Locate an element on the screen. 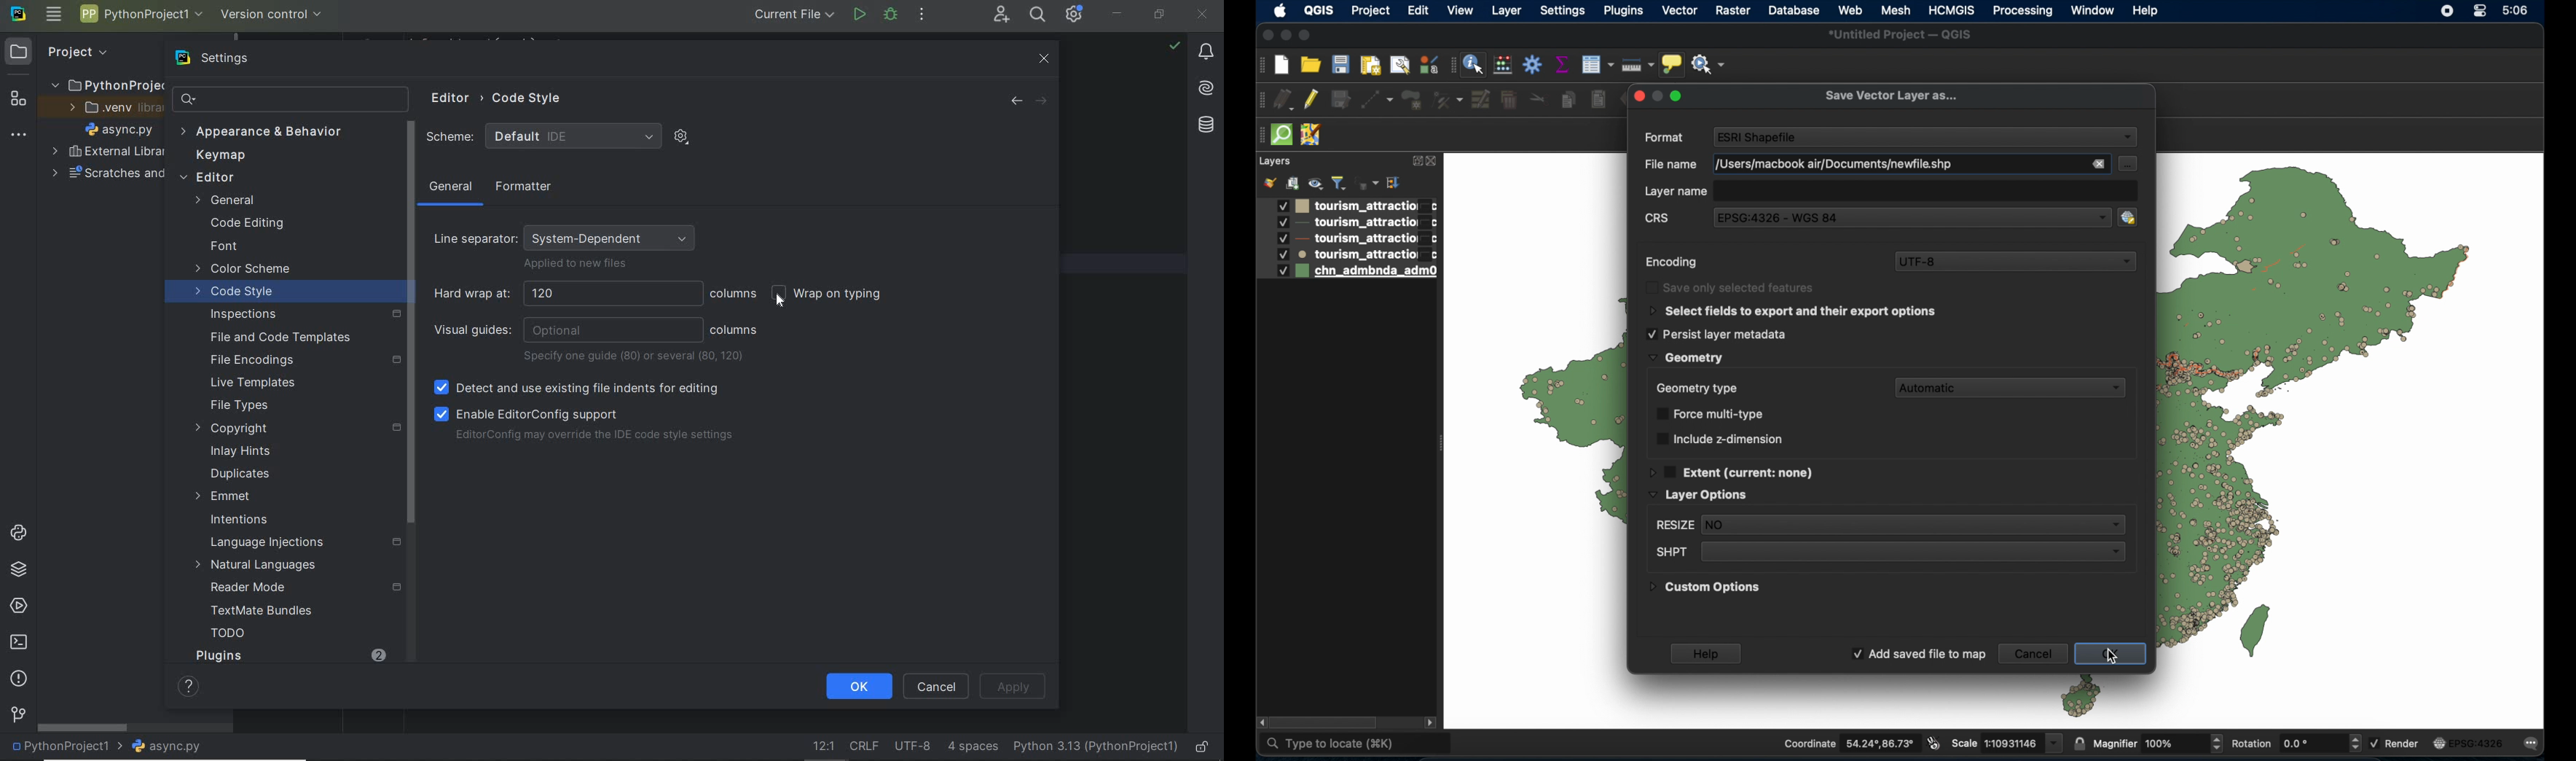  Line separator is located at coordinates (568, 234).